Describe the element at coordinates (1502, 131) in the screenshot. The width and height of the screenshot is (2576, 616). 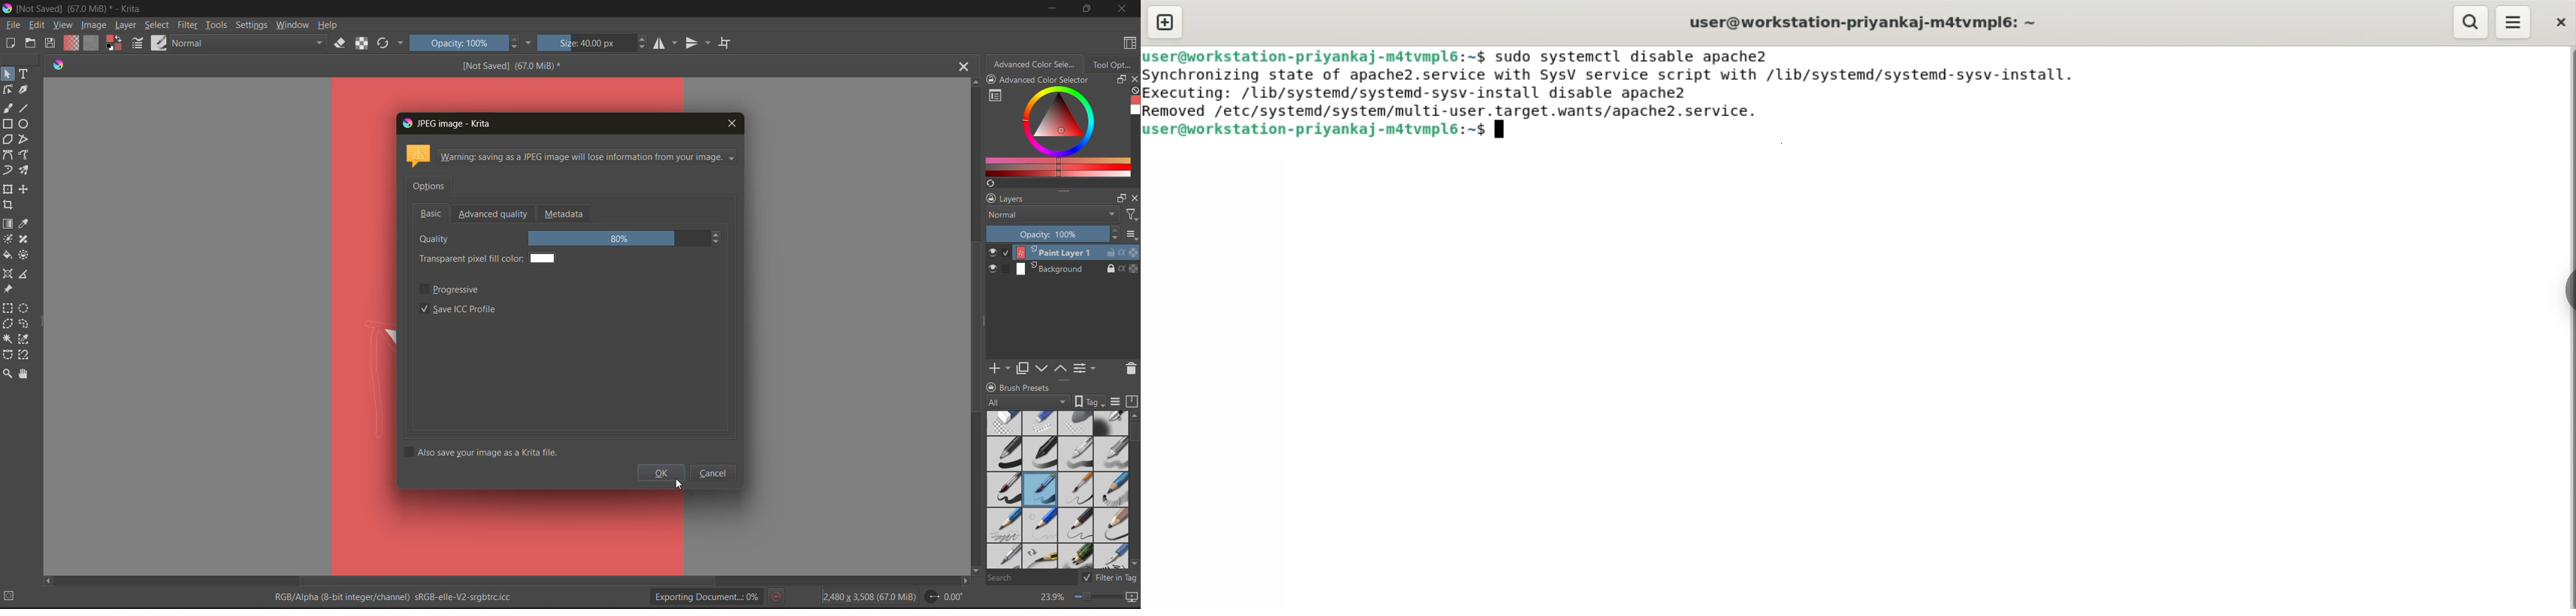
I see `terminal cursor` at that location.